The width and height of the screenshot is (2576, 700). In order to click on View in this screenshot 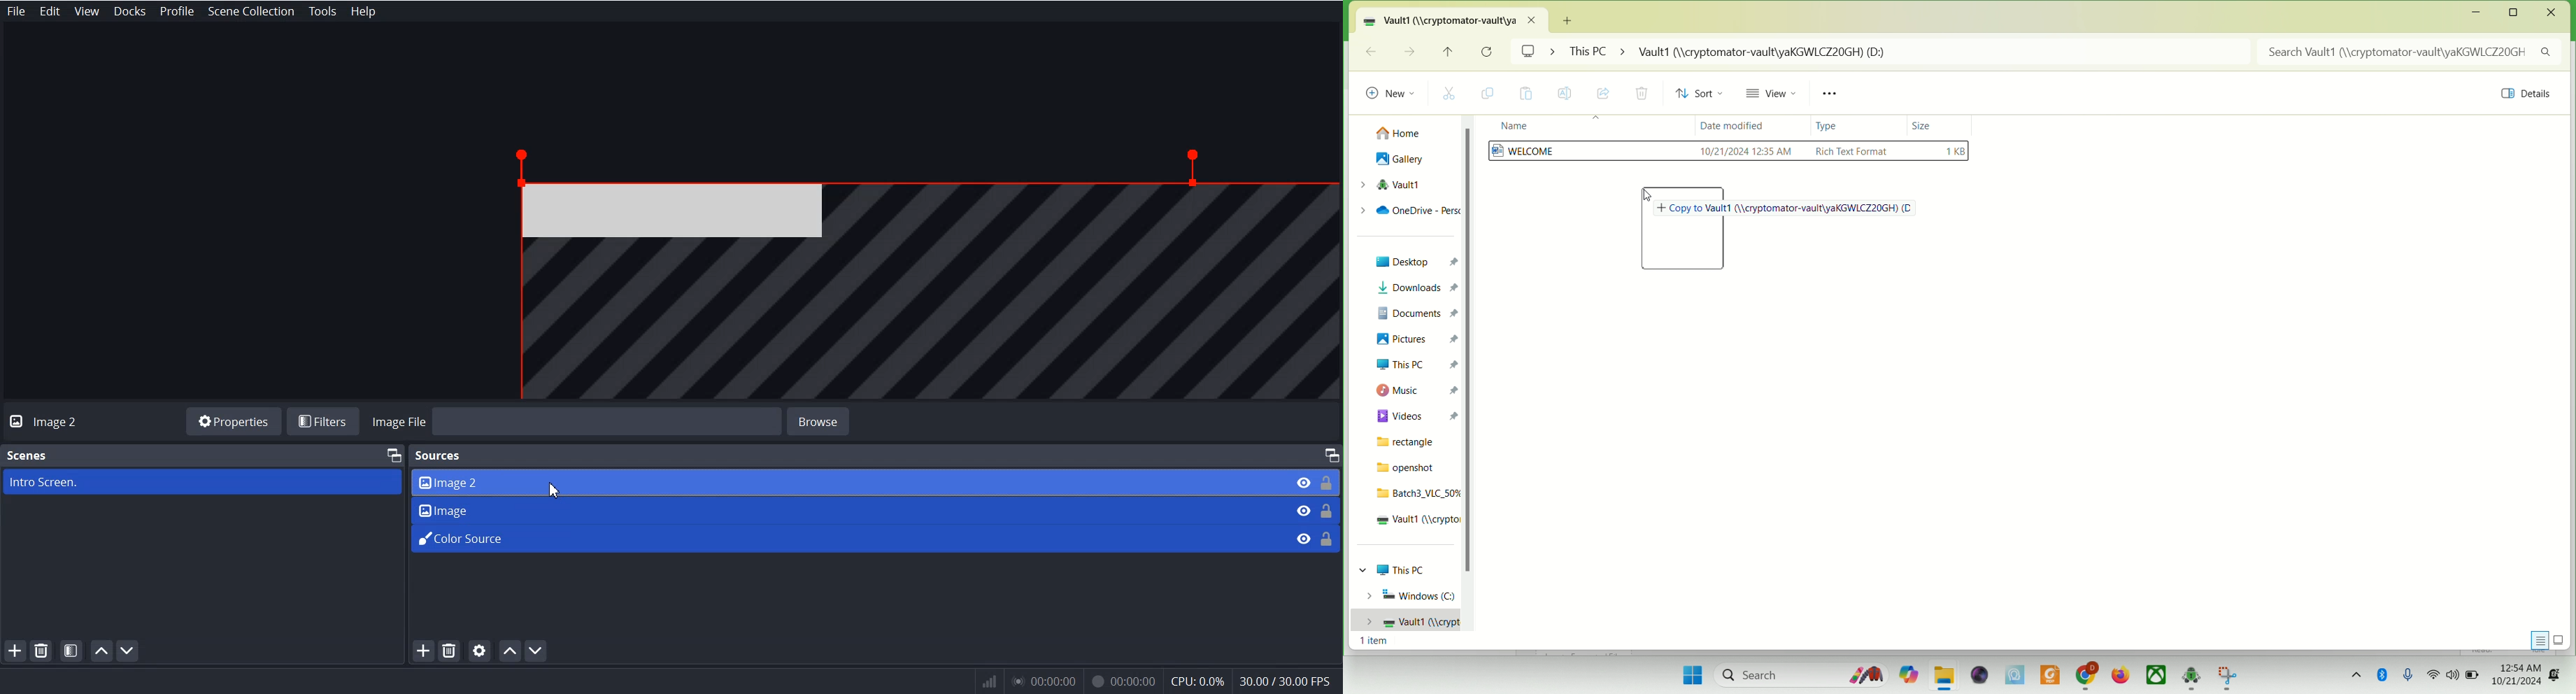, I will do `click(87, 11)`.